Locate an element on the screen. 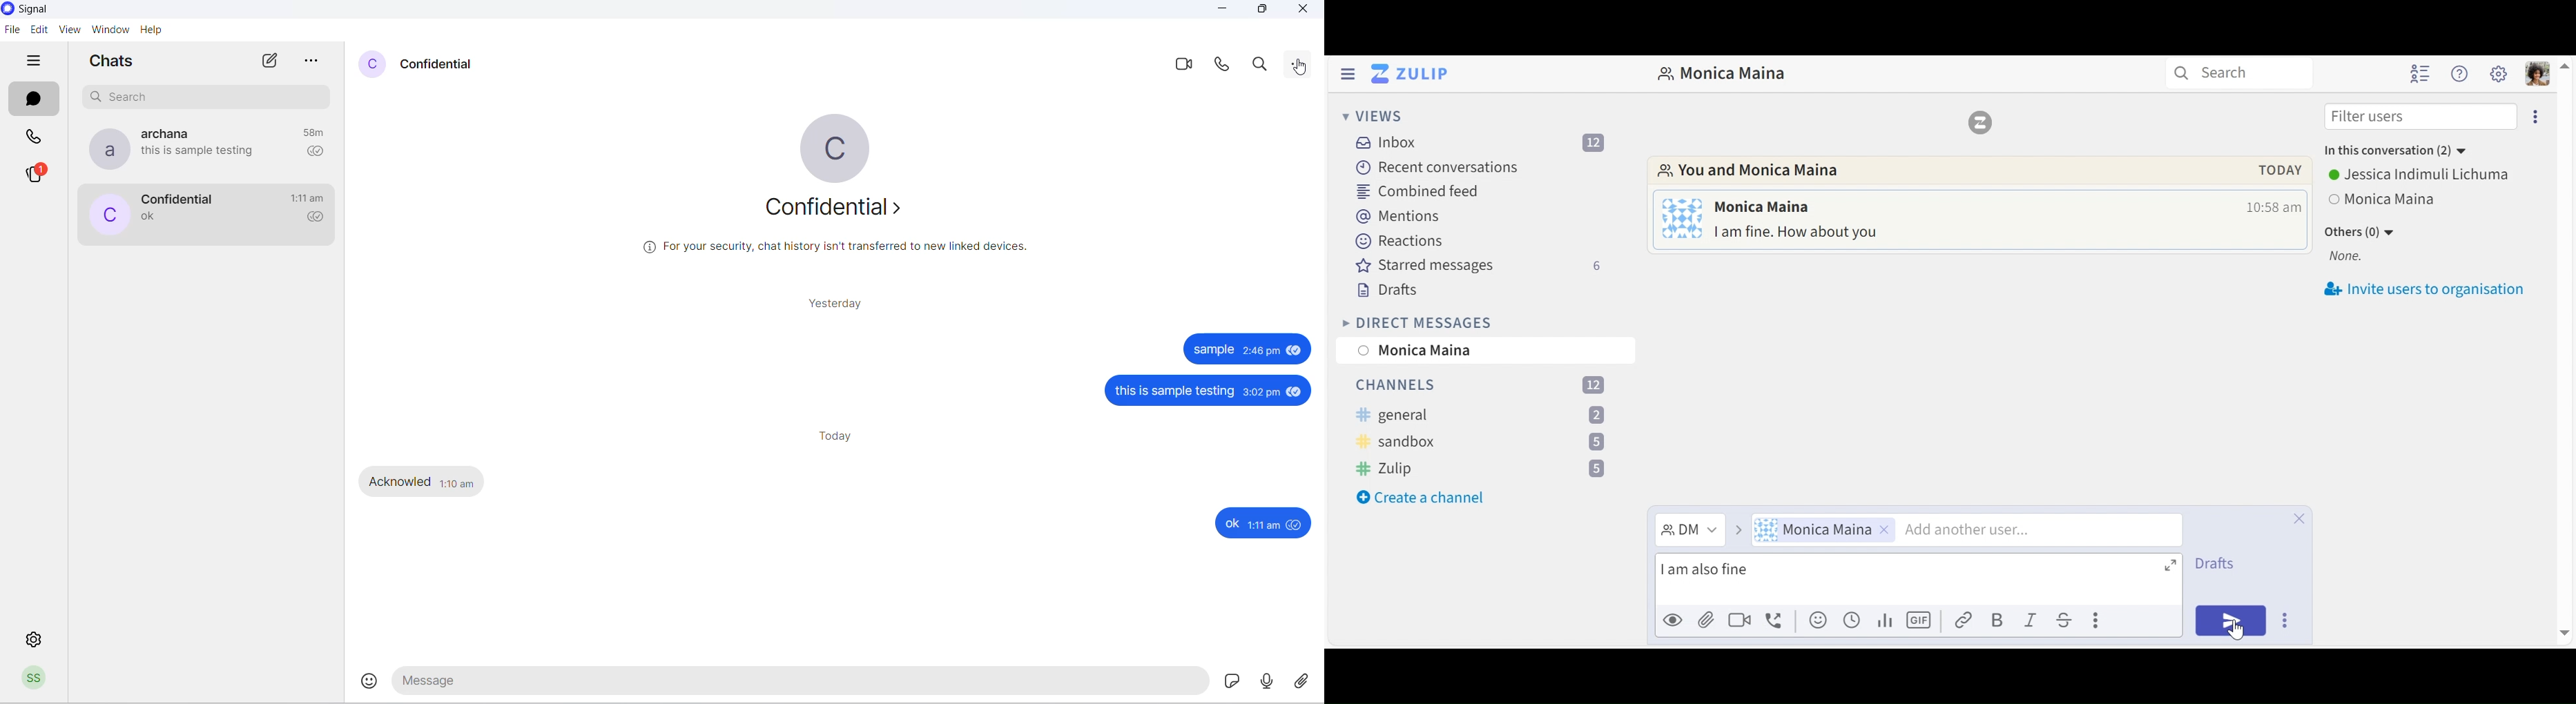 This screenshot has width=2576, height=728. compose actions is located at coordinates (2120, 620).